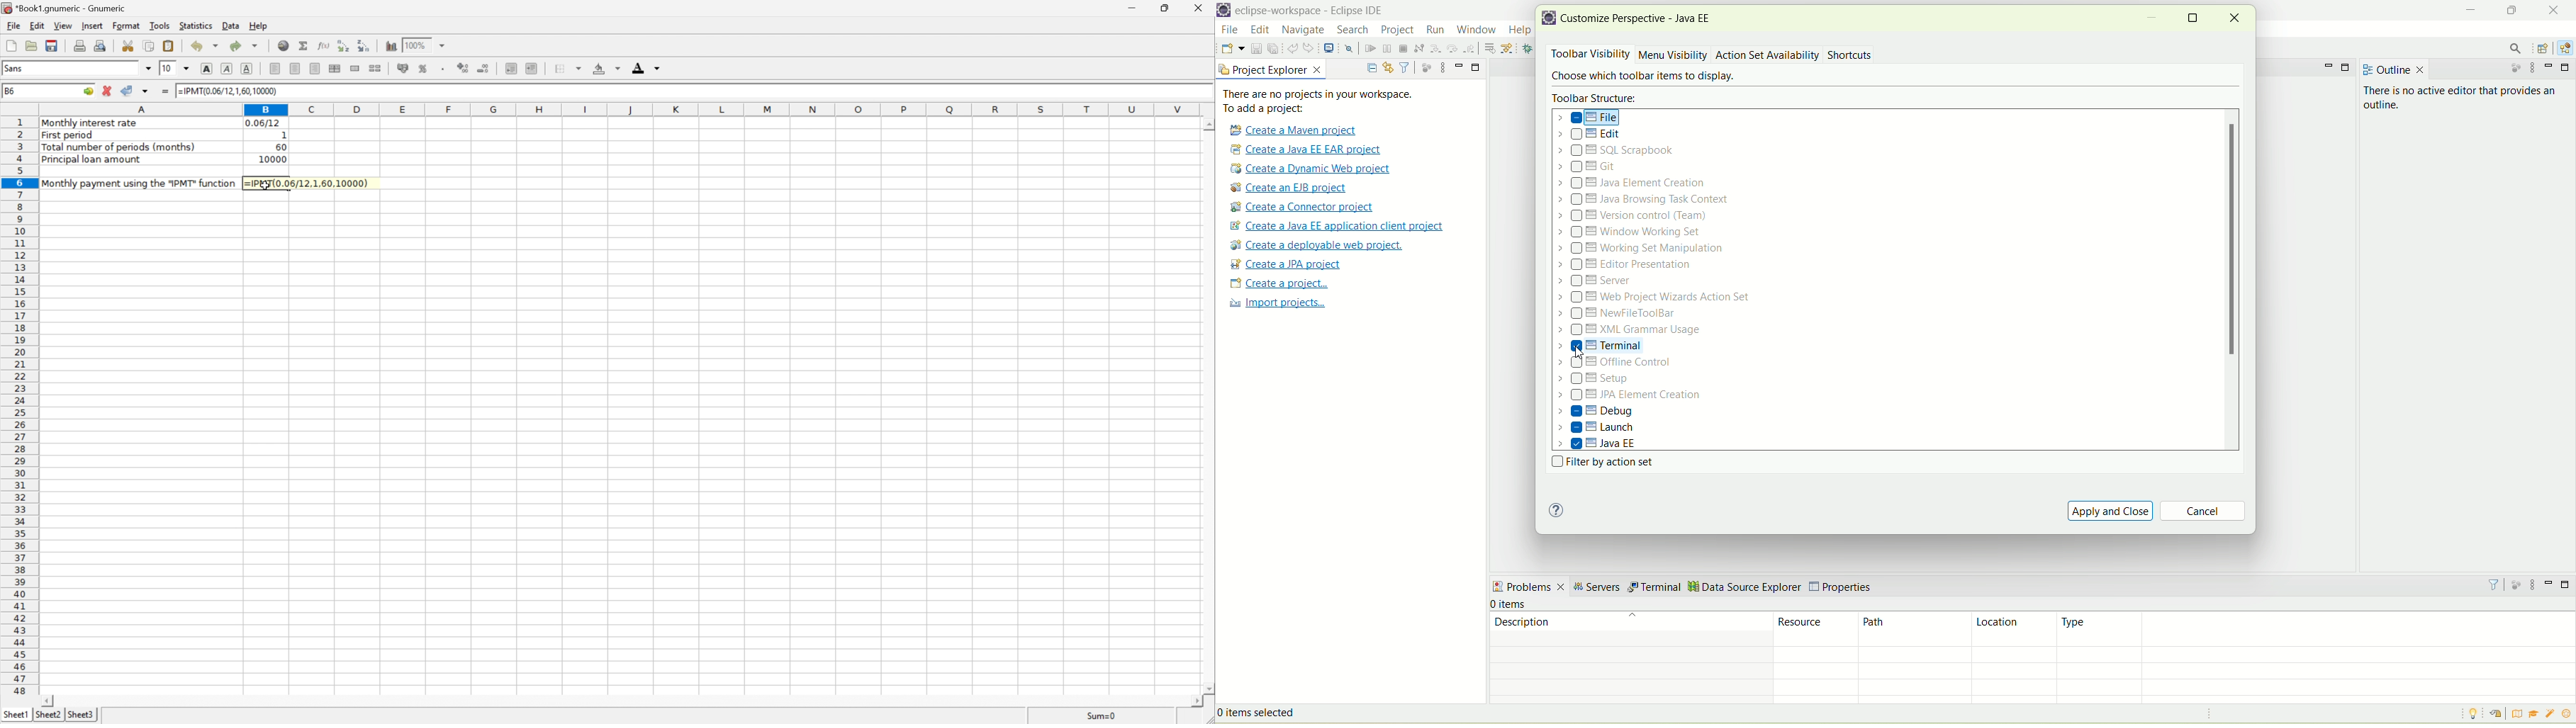 Image resolution: width=2576 pixels, height=728 pixels. I want to click on Restore Down, so click(1165, 7).